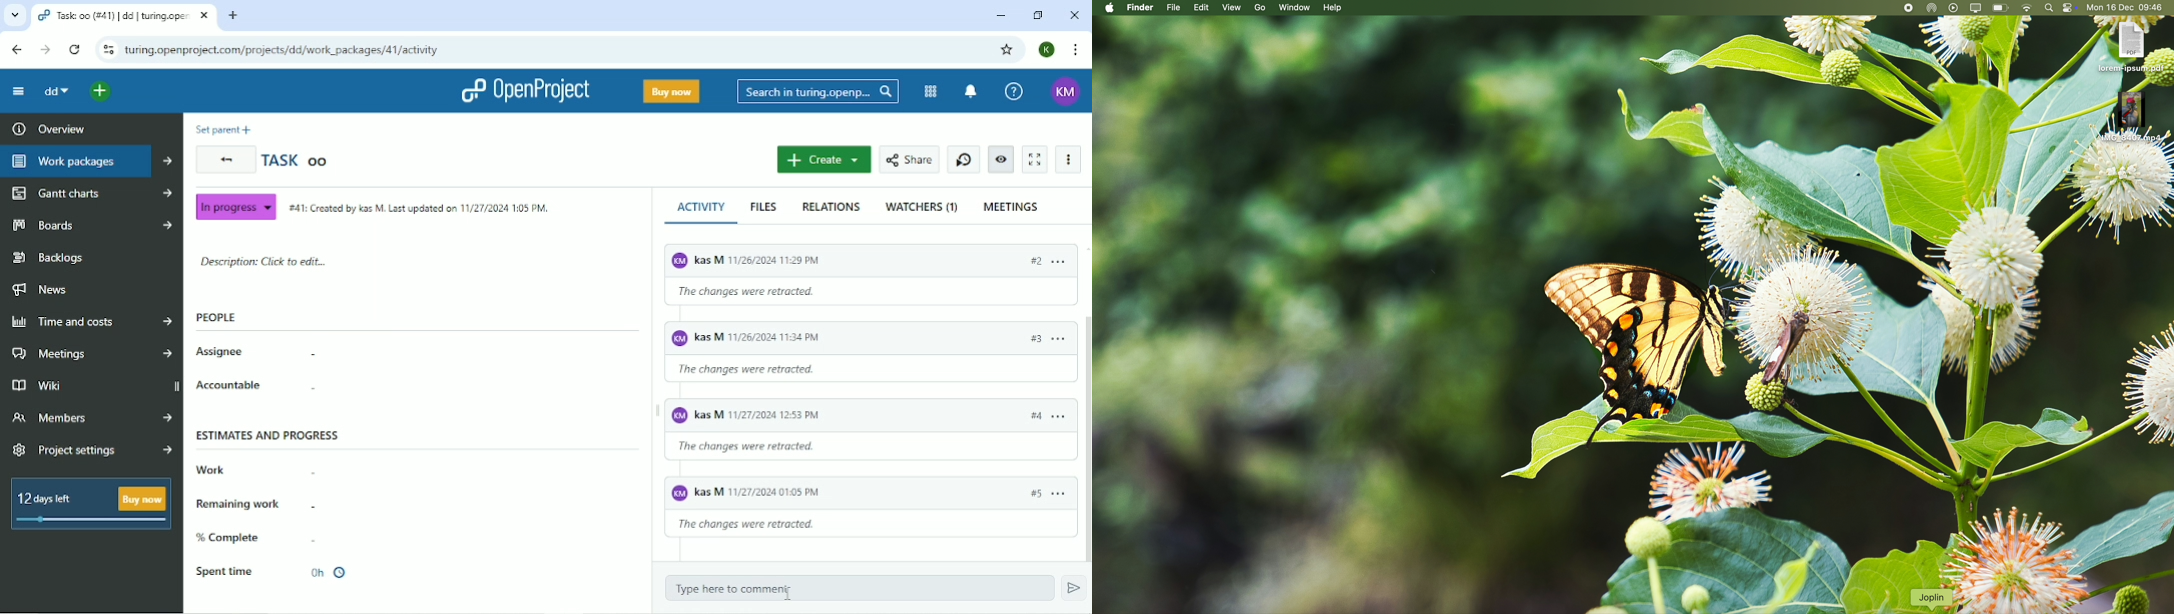 This screenshot has height=616, width=2184. Describe the element at coordinates (40, 290) in the screenshot. I see `News` at that location.